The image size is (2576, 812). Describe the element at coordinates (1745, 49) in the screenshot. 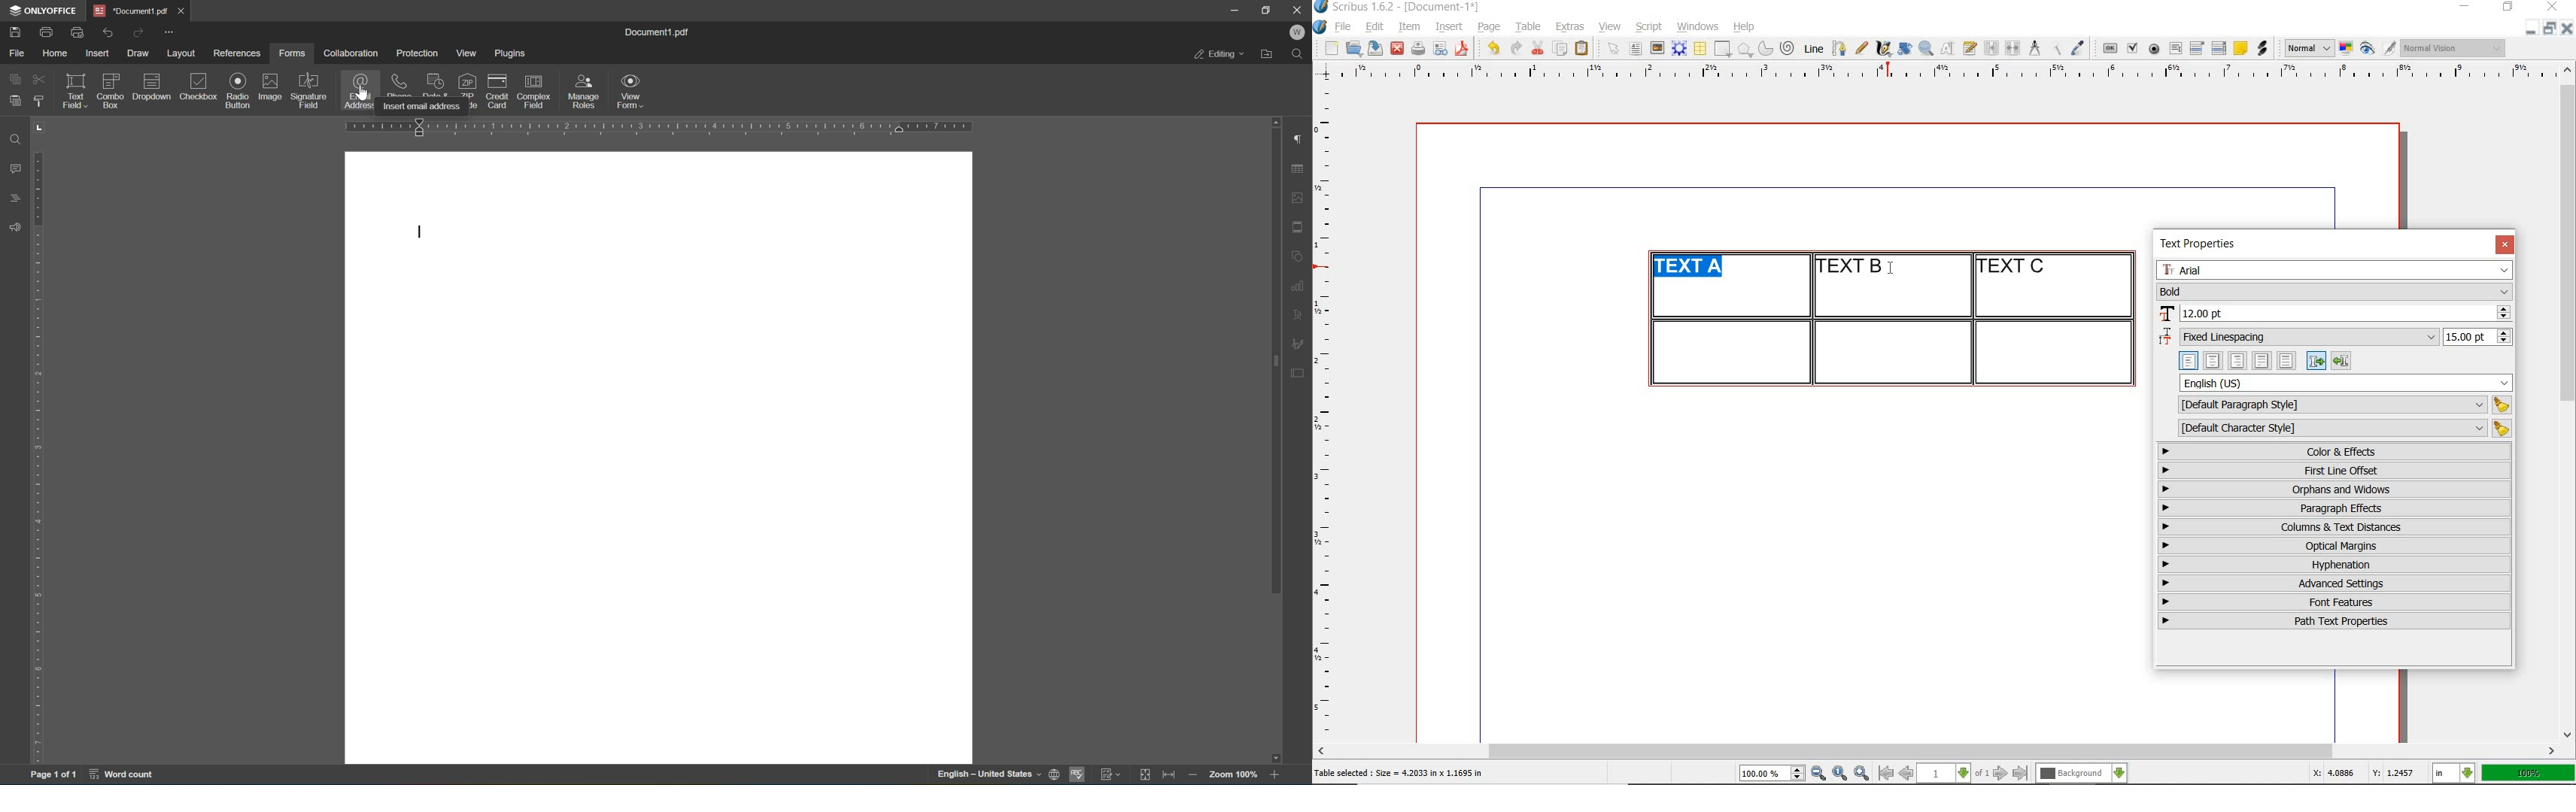

I see `polygon` at that location.